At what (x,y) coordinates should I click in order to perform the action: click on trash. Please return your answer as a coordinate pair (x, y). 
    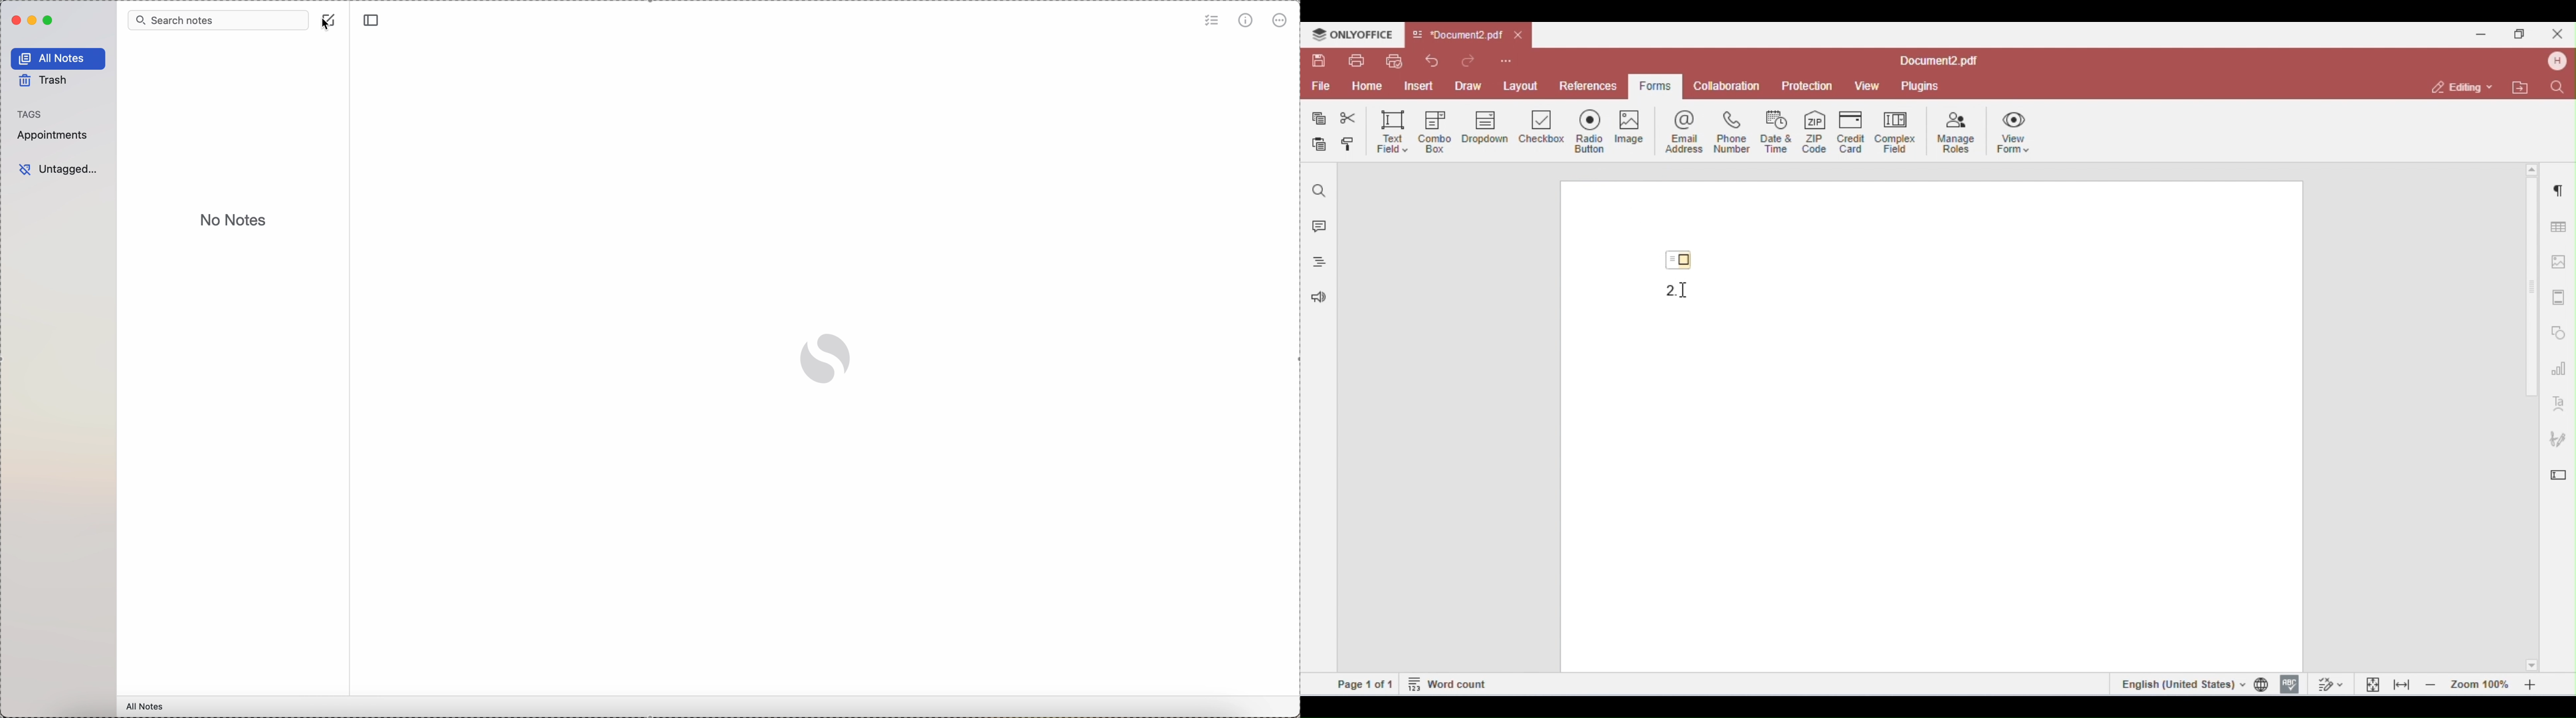
    Looking at the image, I should click on (45, 82).